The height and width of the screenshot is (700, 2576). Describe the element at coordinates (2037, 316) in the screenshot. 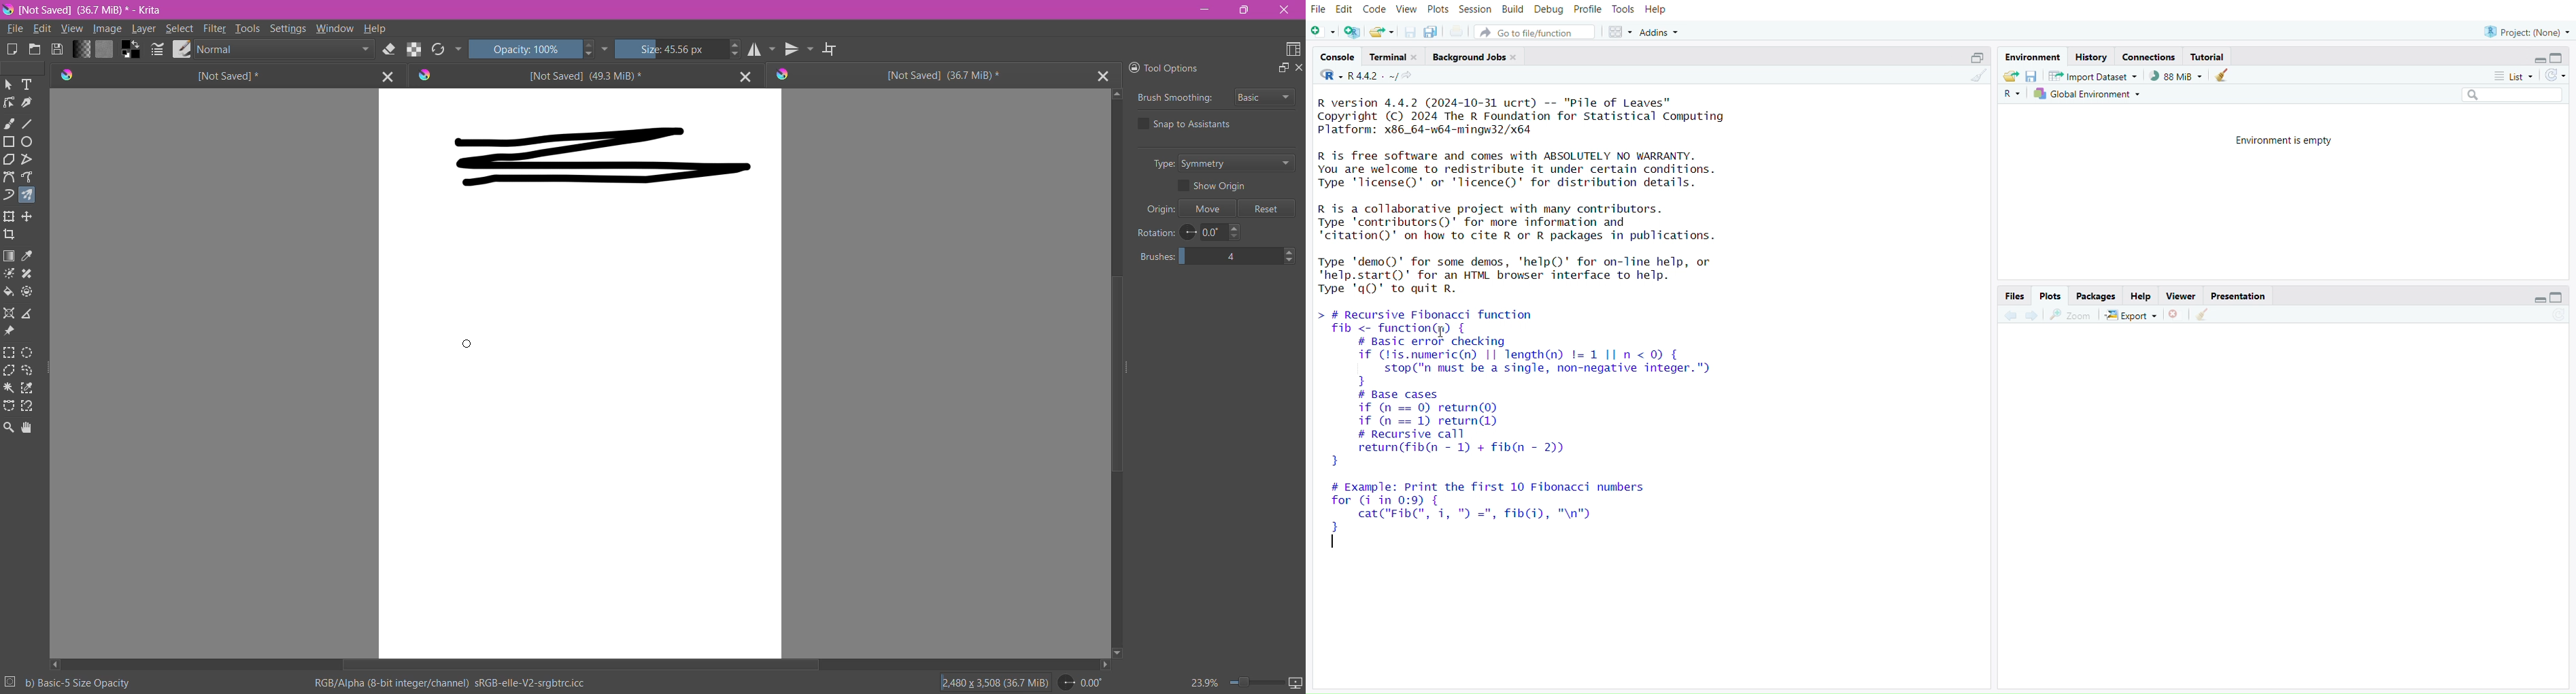

I see `forward` at that location.